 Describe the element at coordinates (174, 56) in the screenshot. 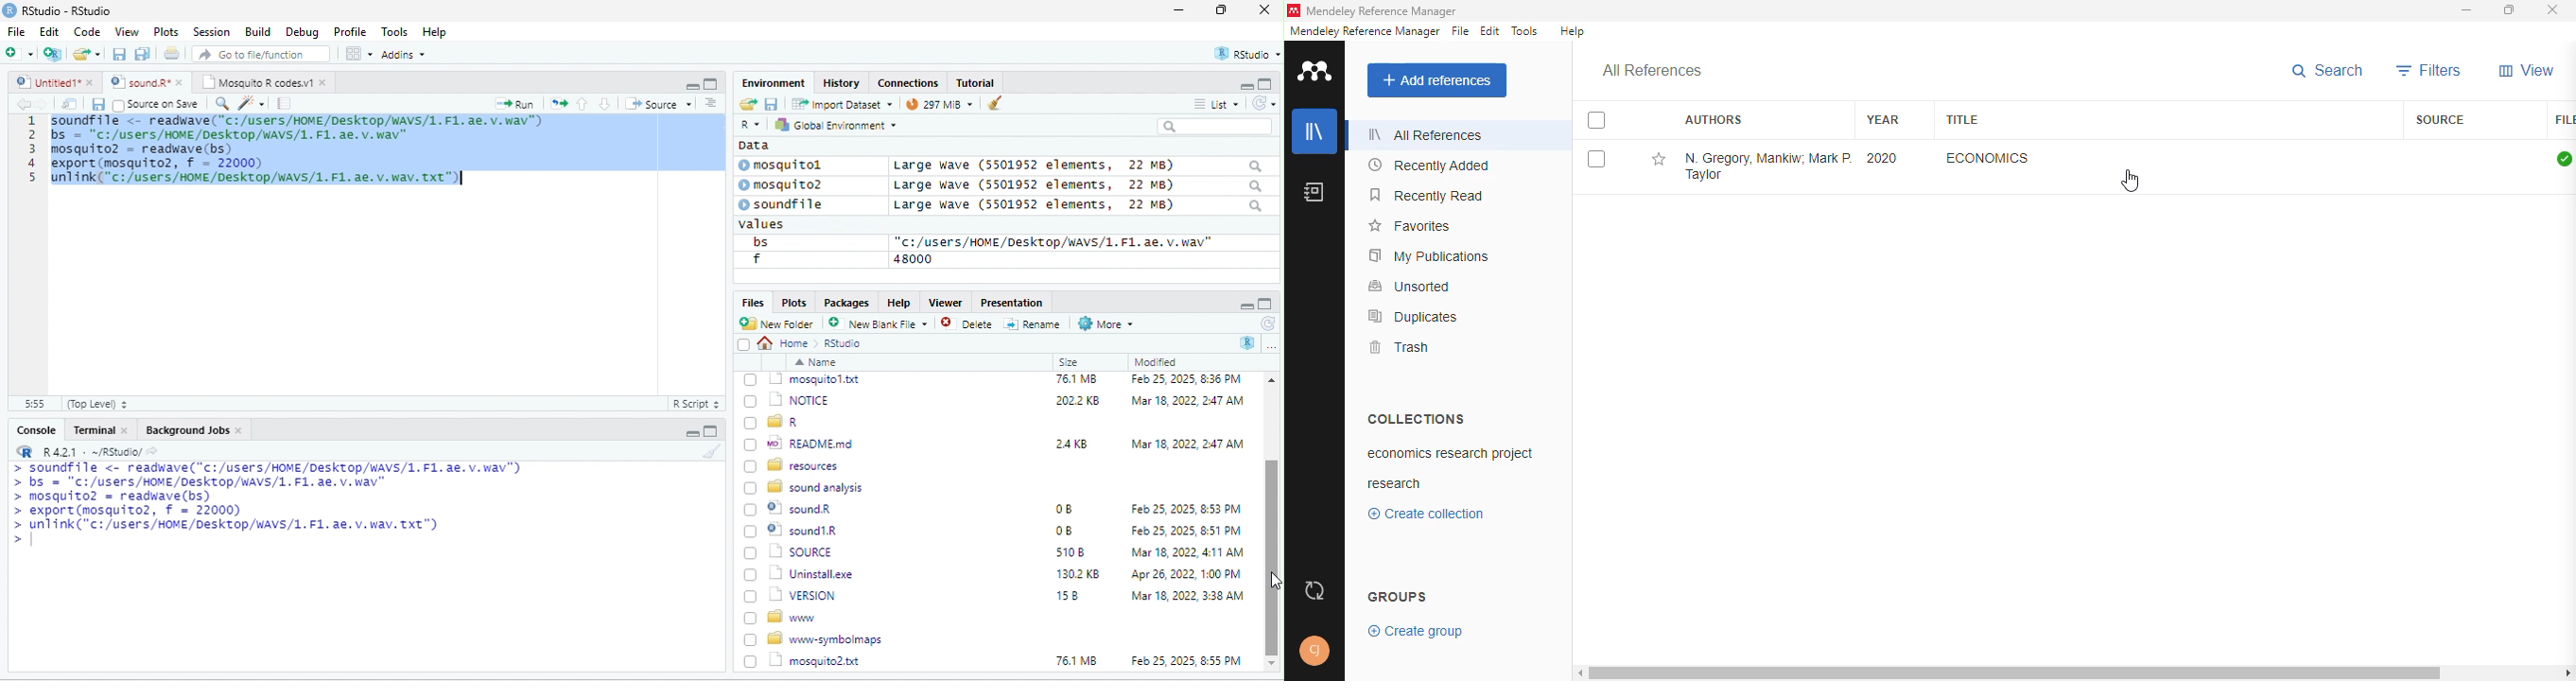

I see `open` at that location.